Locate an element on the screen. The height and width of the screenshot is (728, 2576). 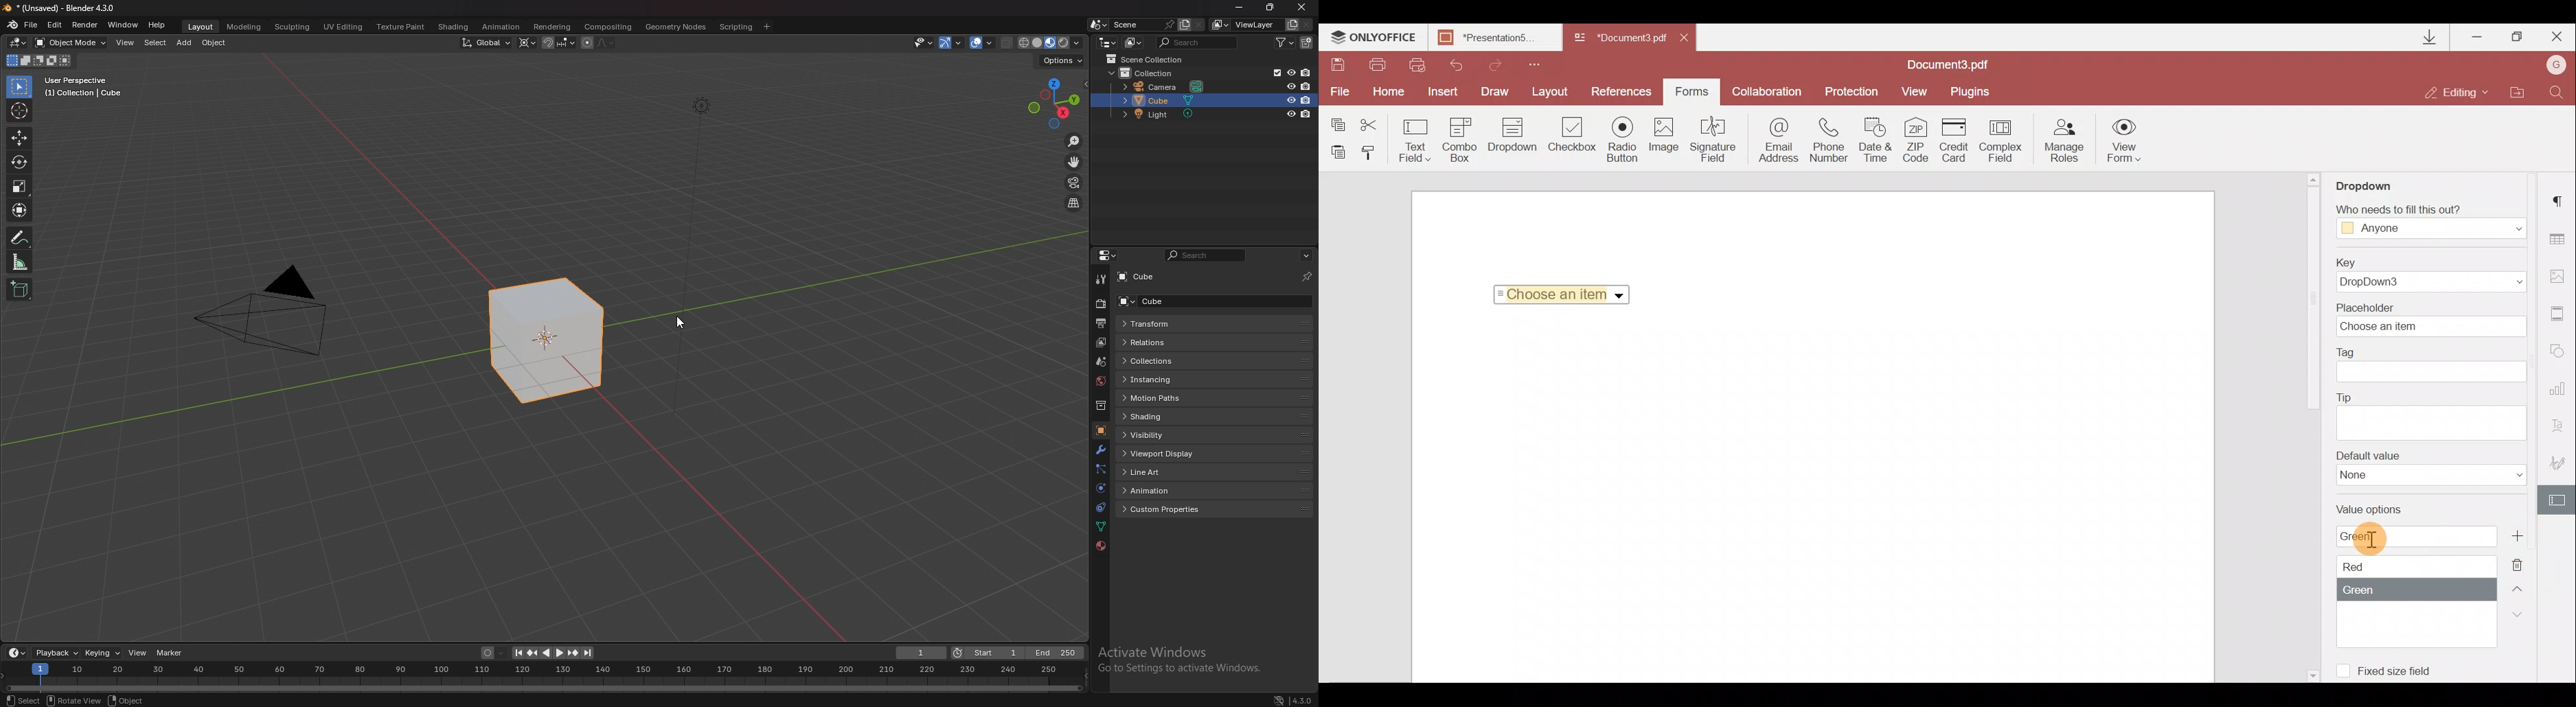
toggle xrays is located at coordinates (1007, 43).